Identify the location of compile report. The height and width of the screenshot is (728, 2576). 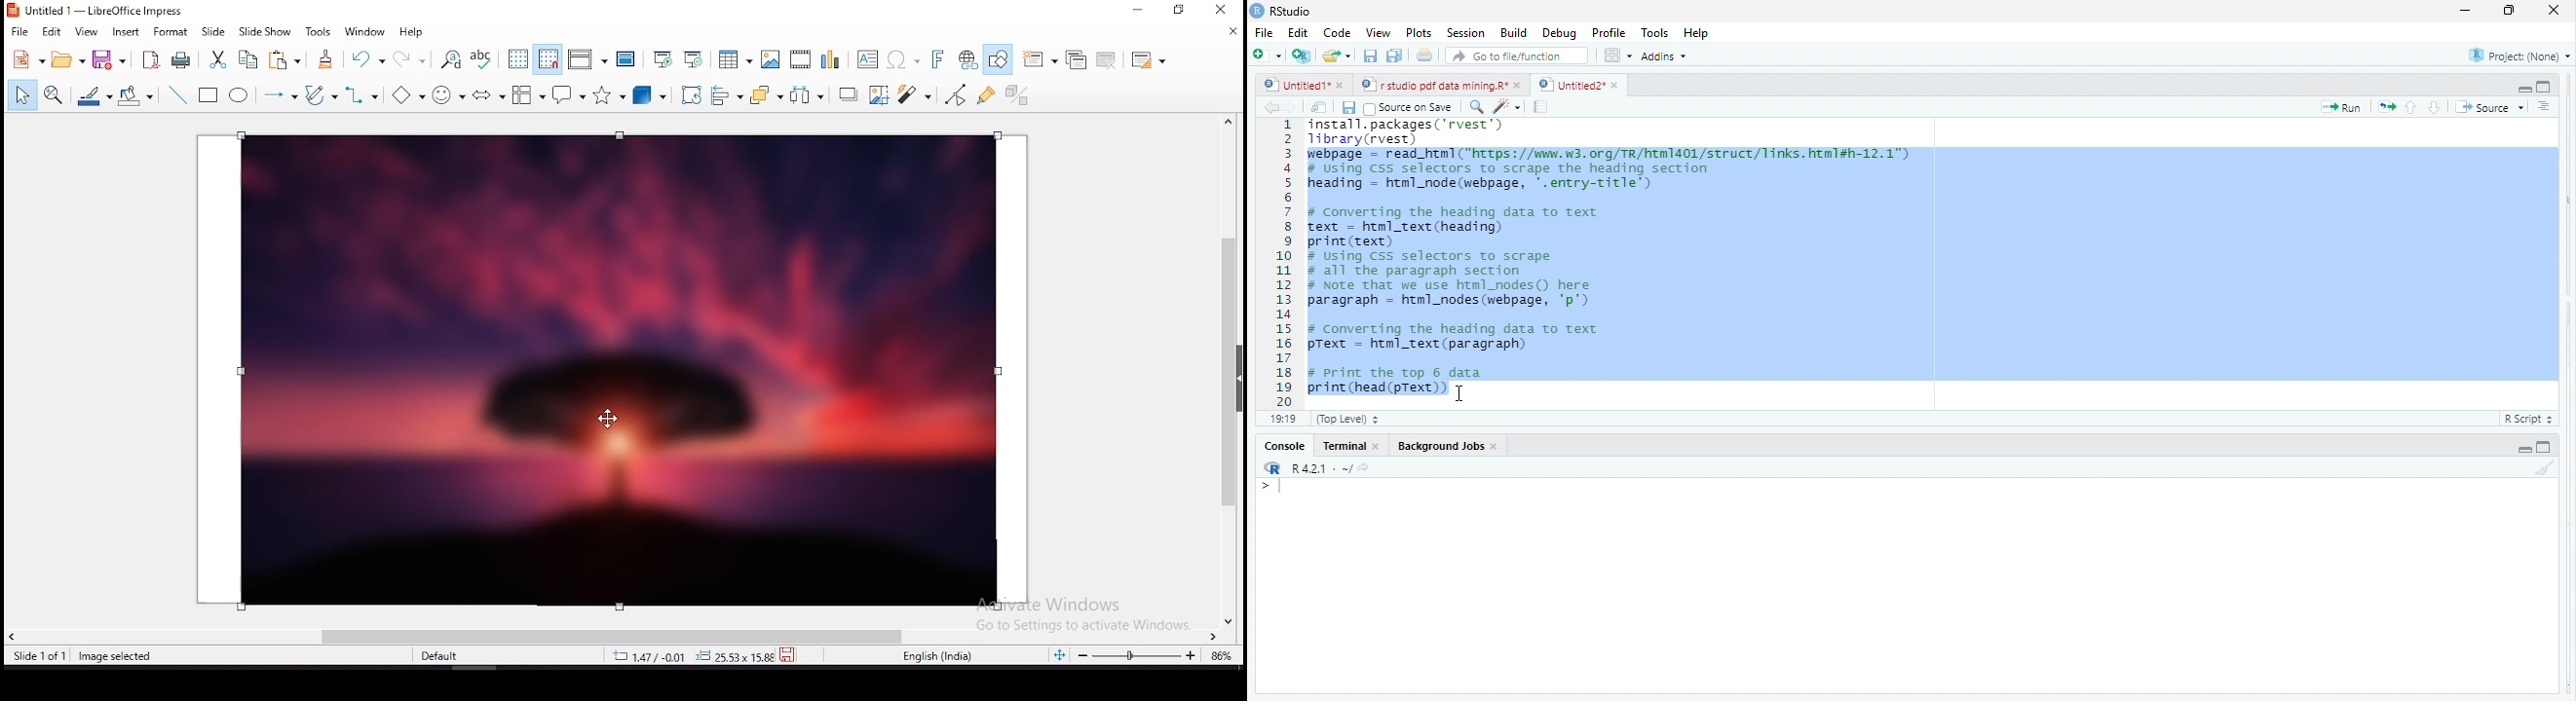
(1542, 108).